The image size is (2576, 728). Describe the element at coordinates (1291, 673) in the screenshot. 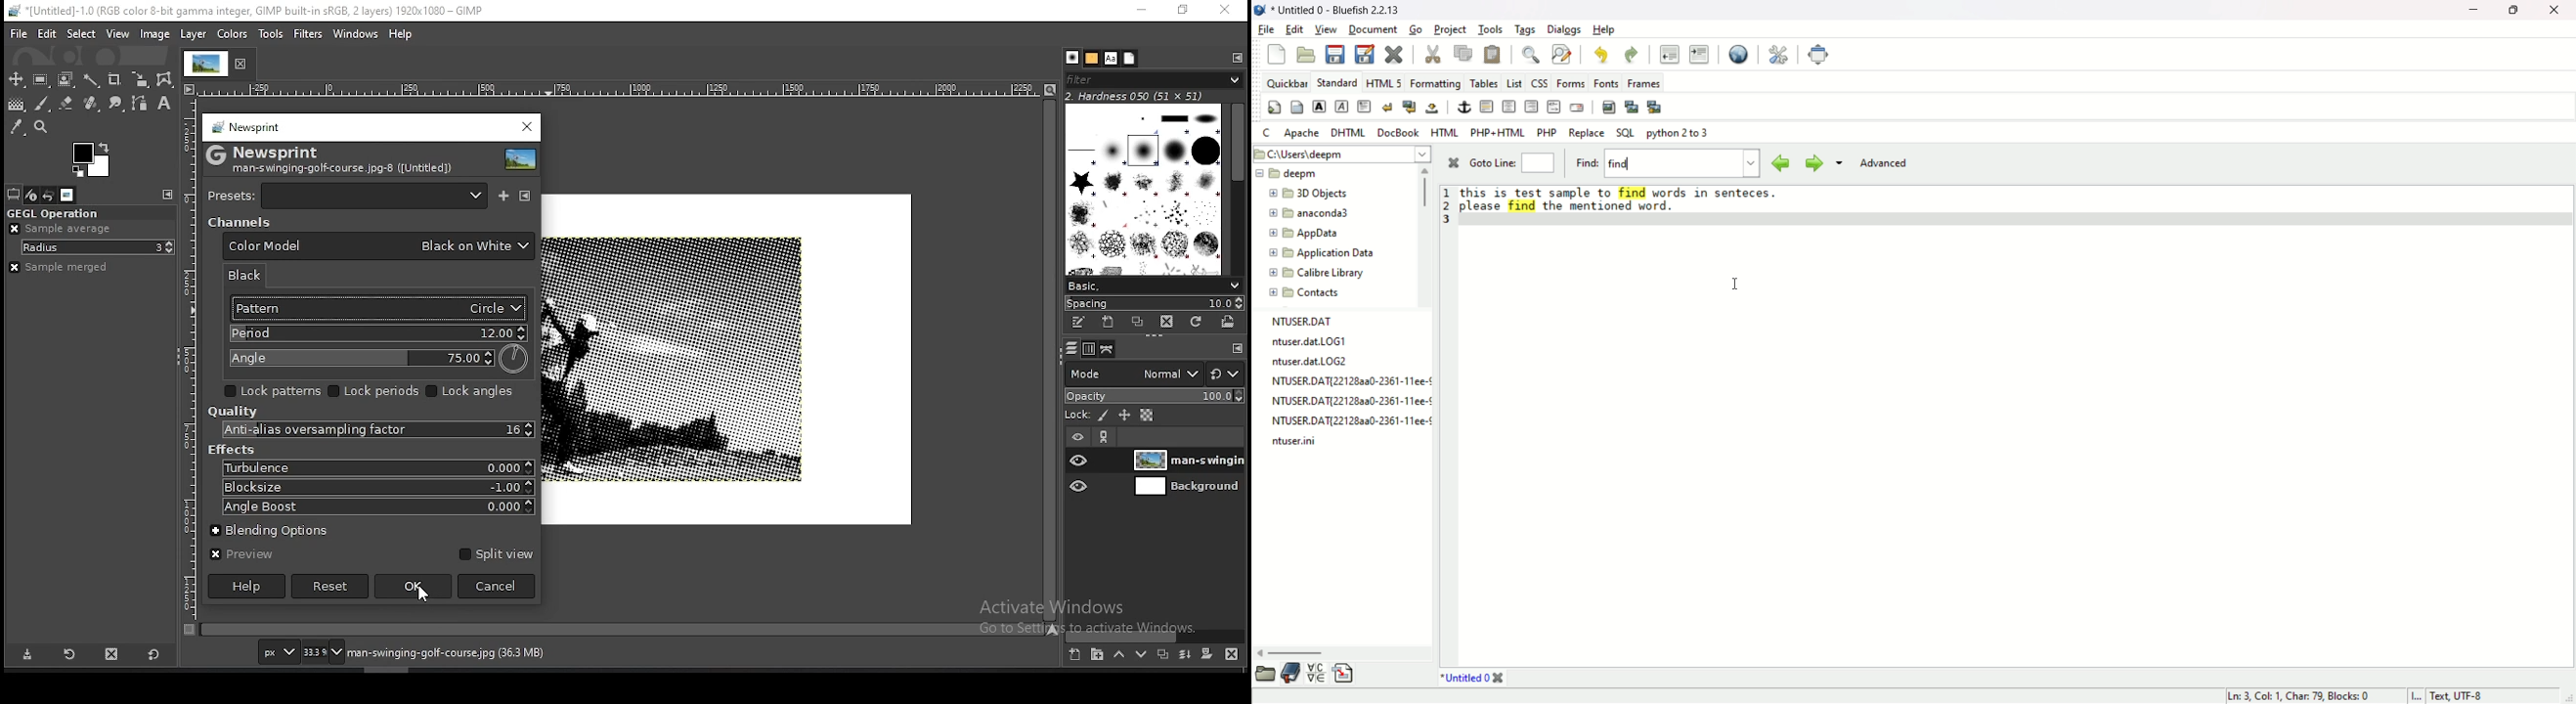

I see `documentation` at that location.